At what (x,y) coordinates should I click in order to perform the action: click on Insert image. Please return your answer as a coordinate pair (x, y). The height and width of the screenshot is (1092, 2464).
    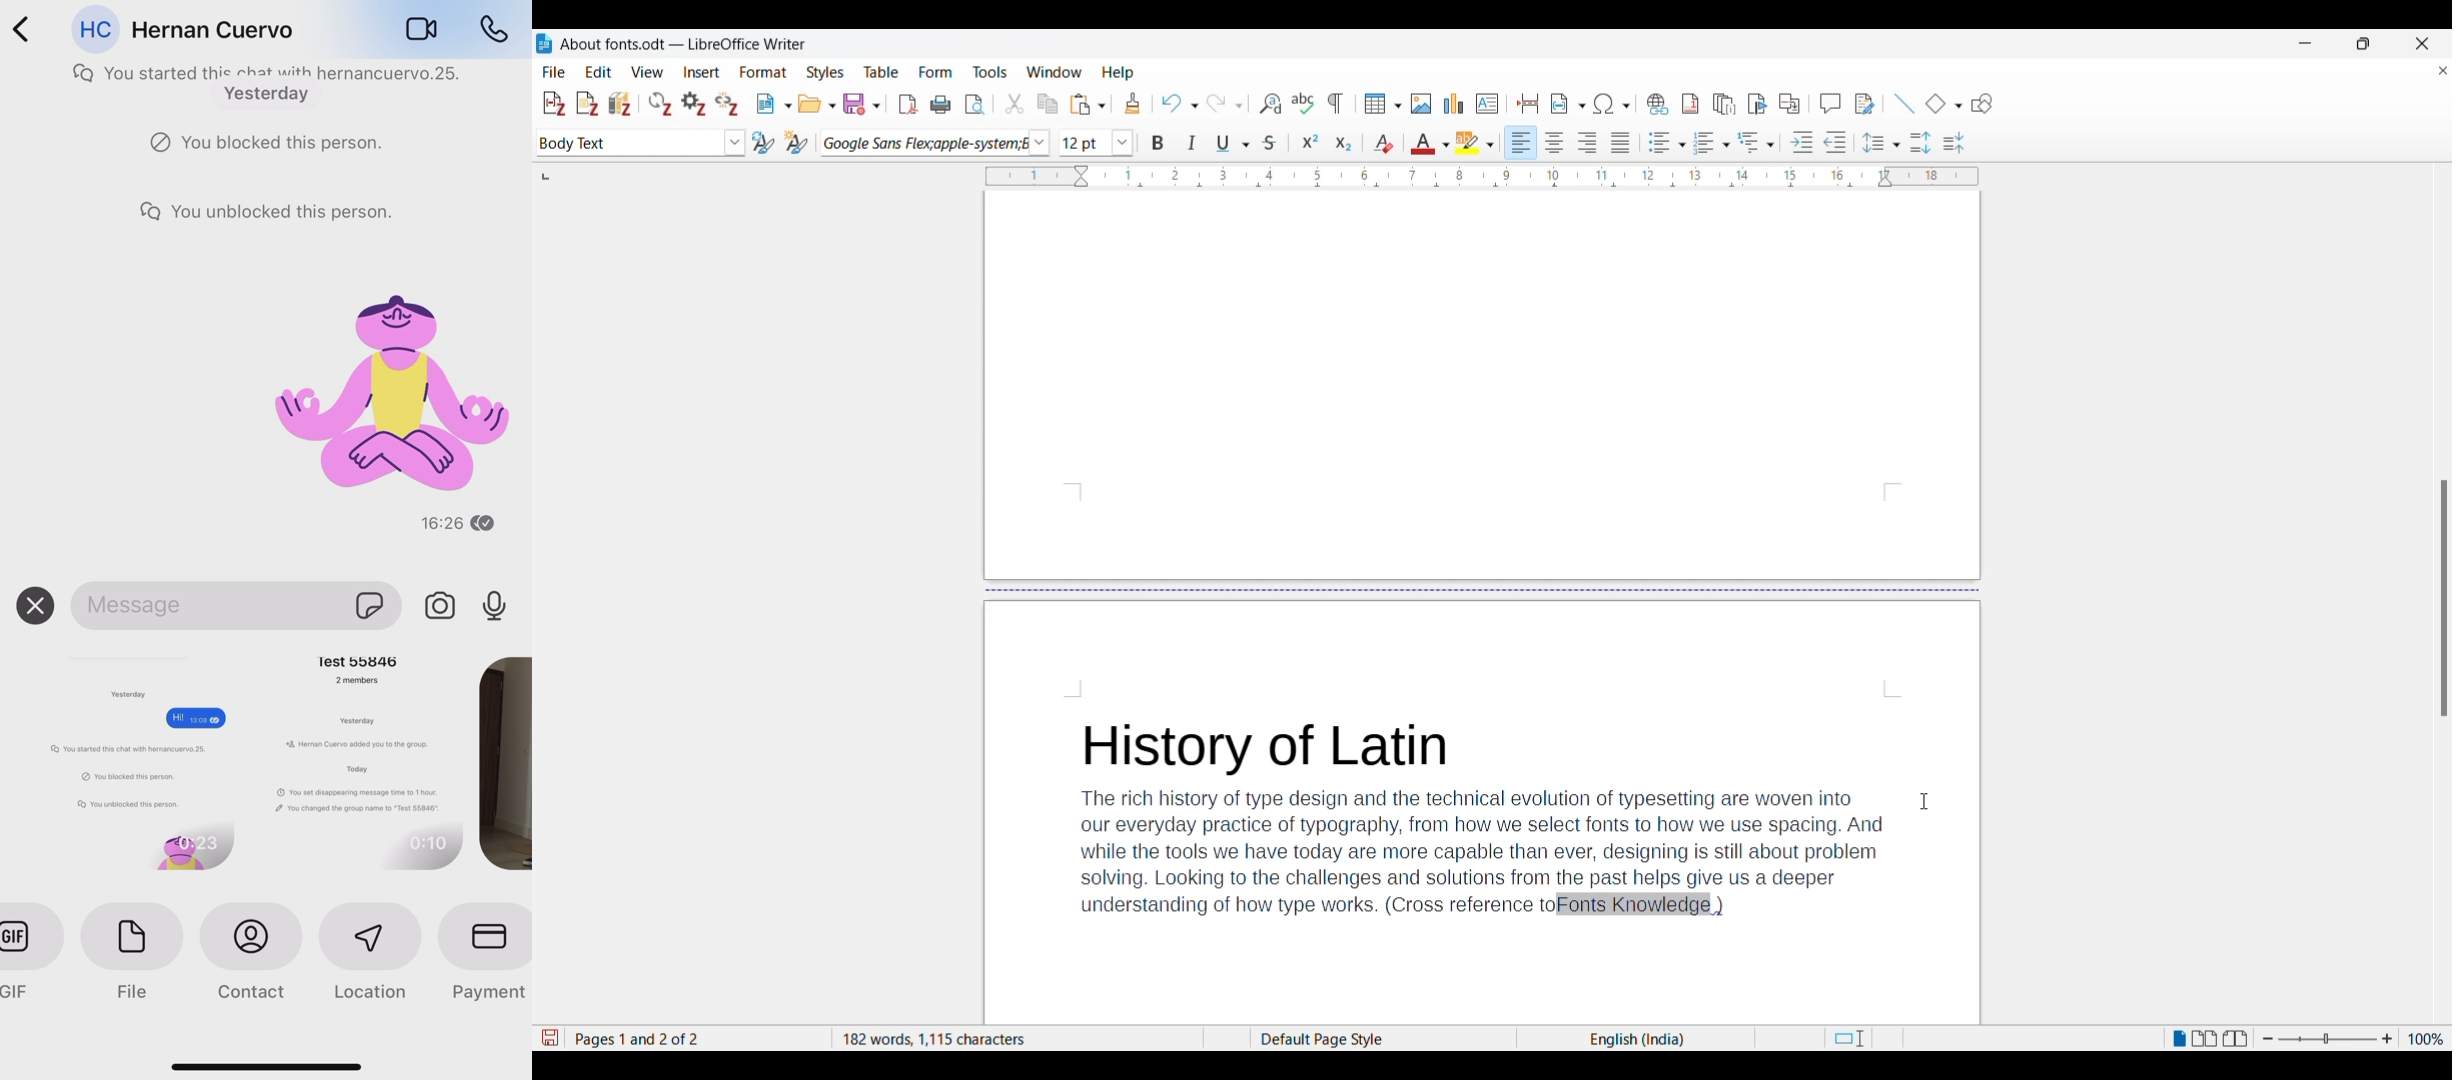
    Looking at the image, I should click on (1421, 104).